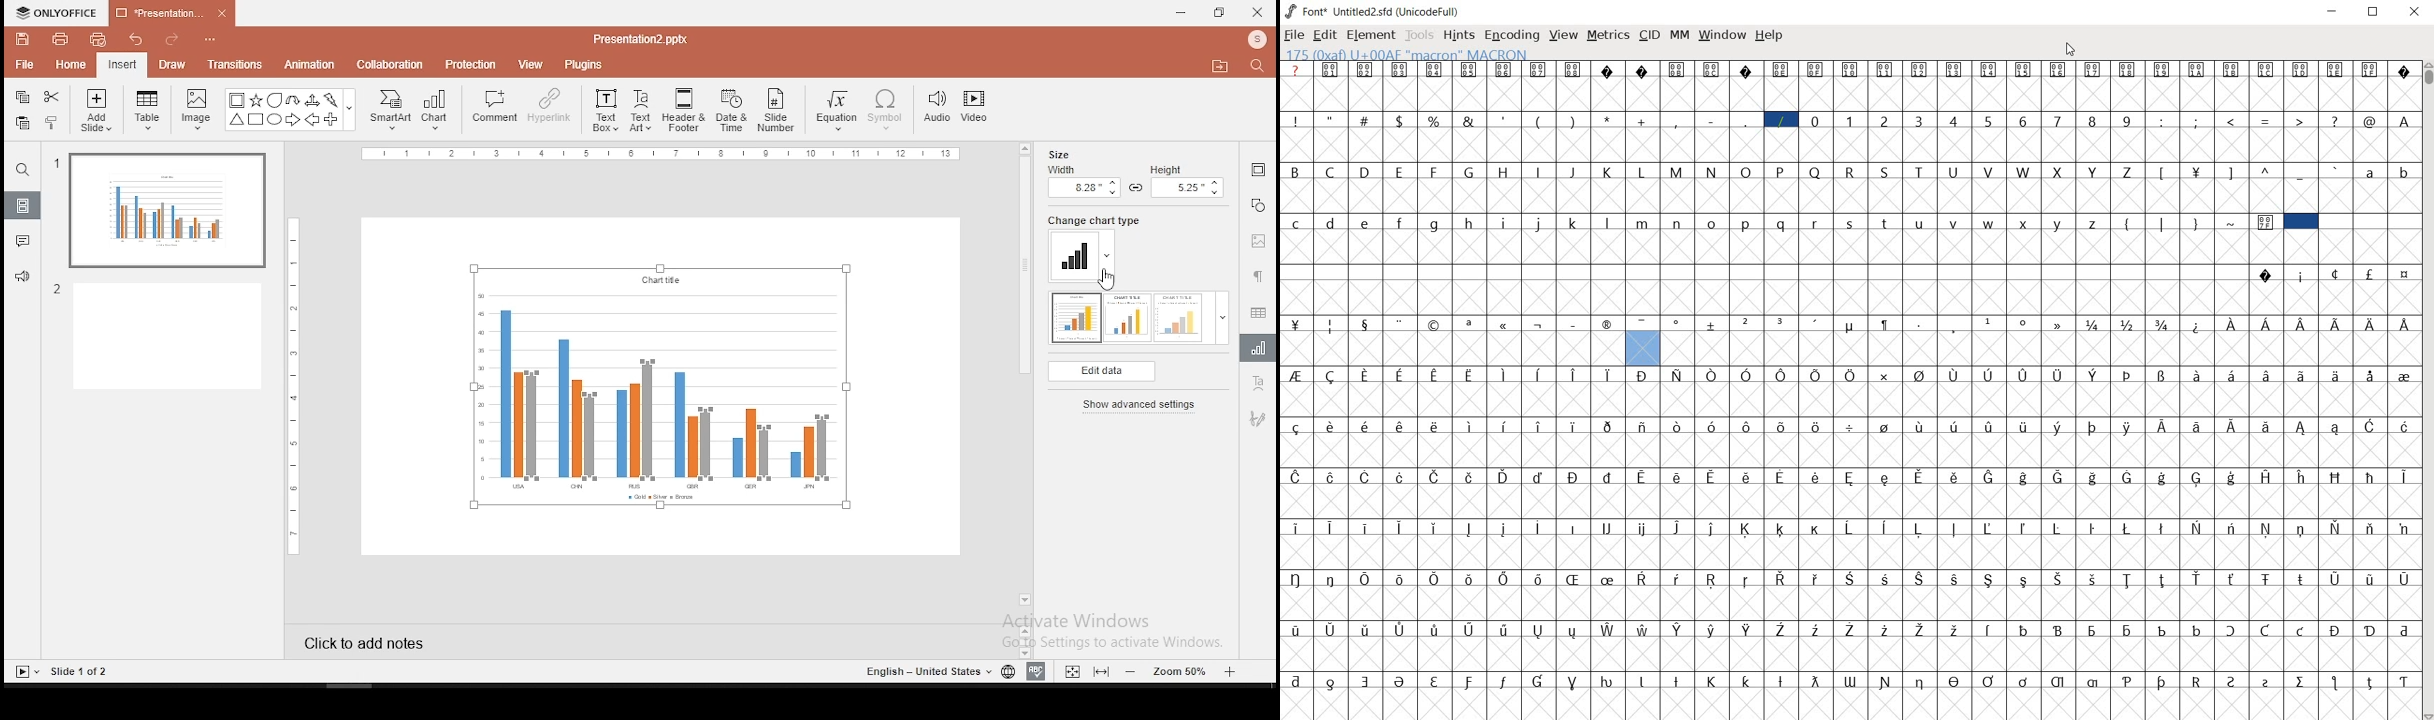 This screenshot has width=2436, height=728. Describe the element at coordinates (1055, 153) in the screenshot. I see `size` at that location.